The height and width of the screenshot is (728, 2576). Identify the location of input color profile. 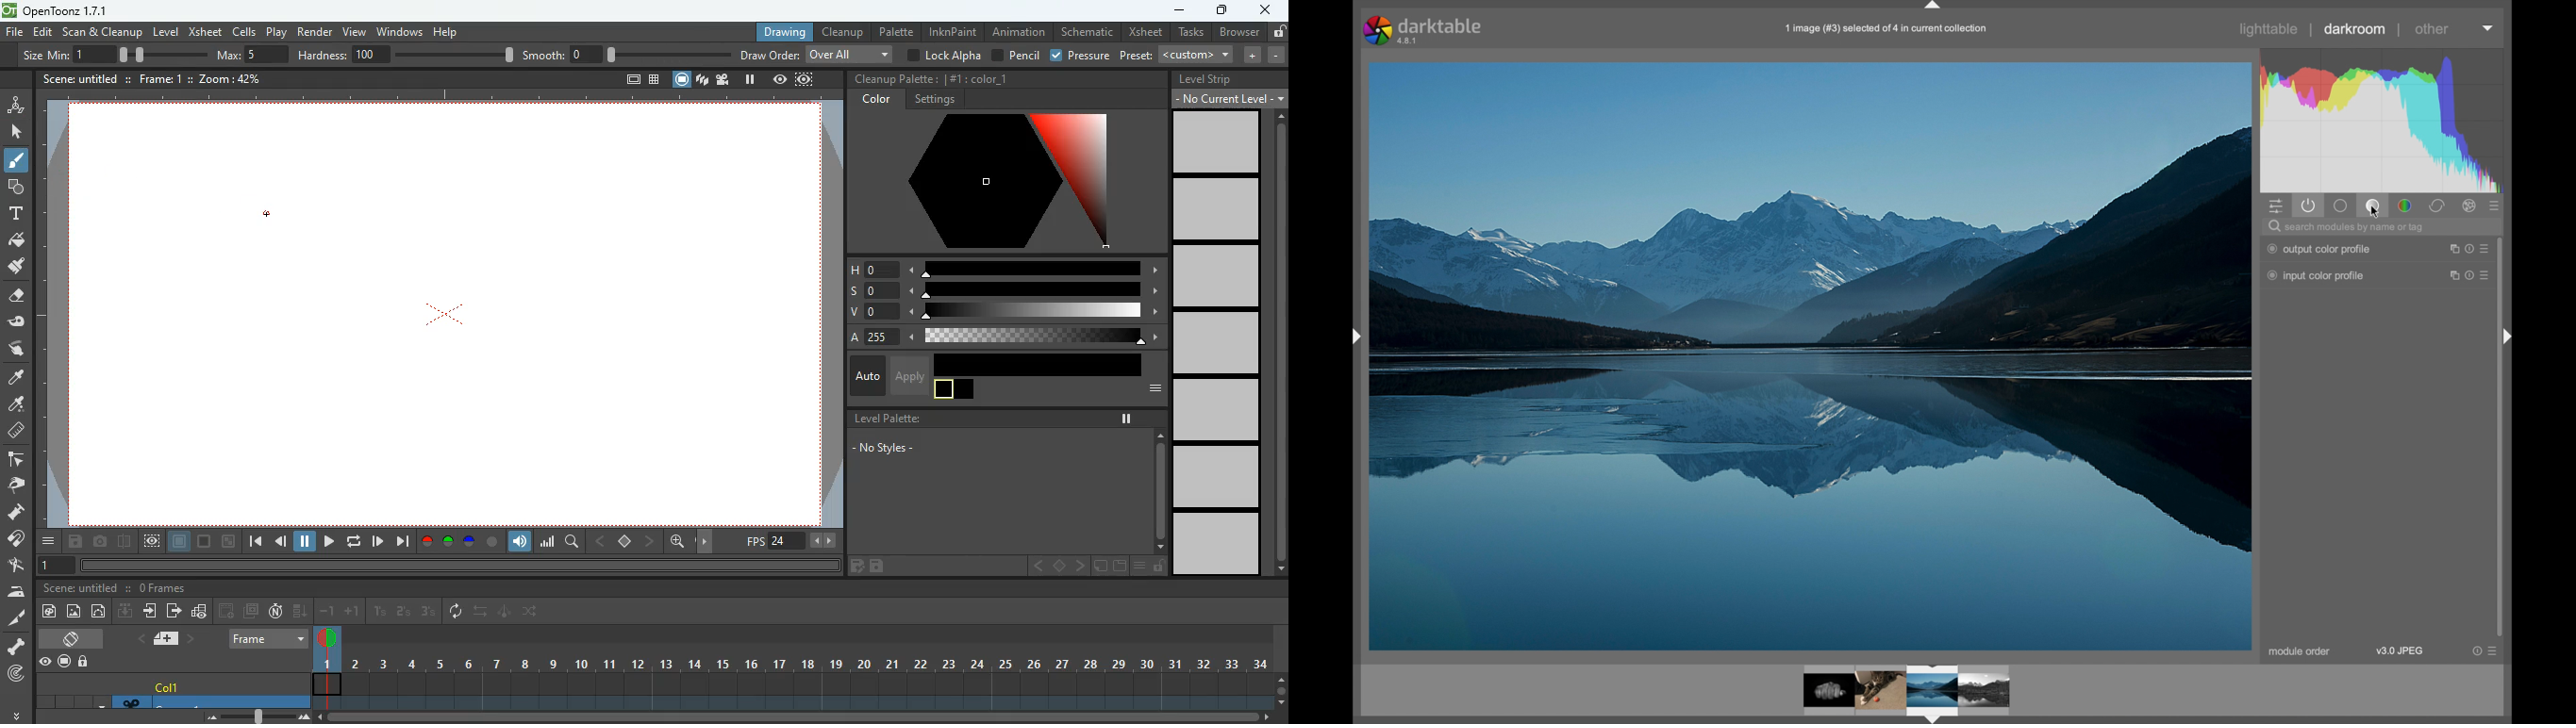
(2317, 276).